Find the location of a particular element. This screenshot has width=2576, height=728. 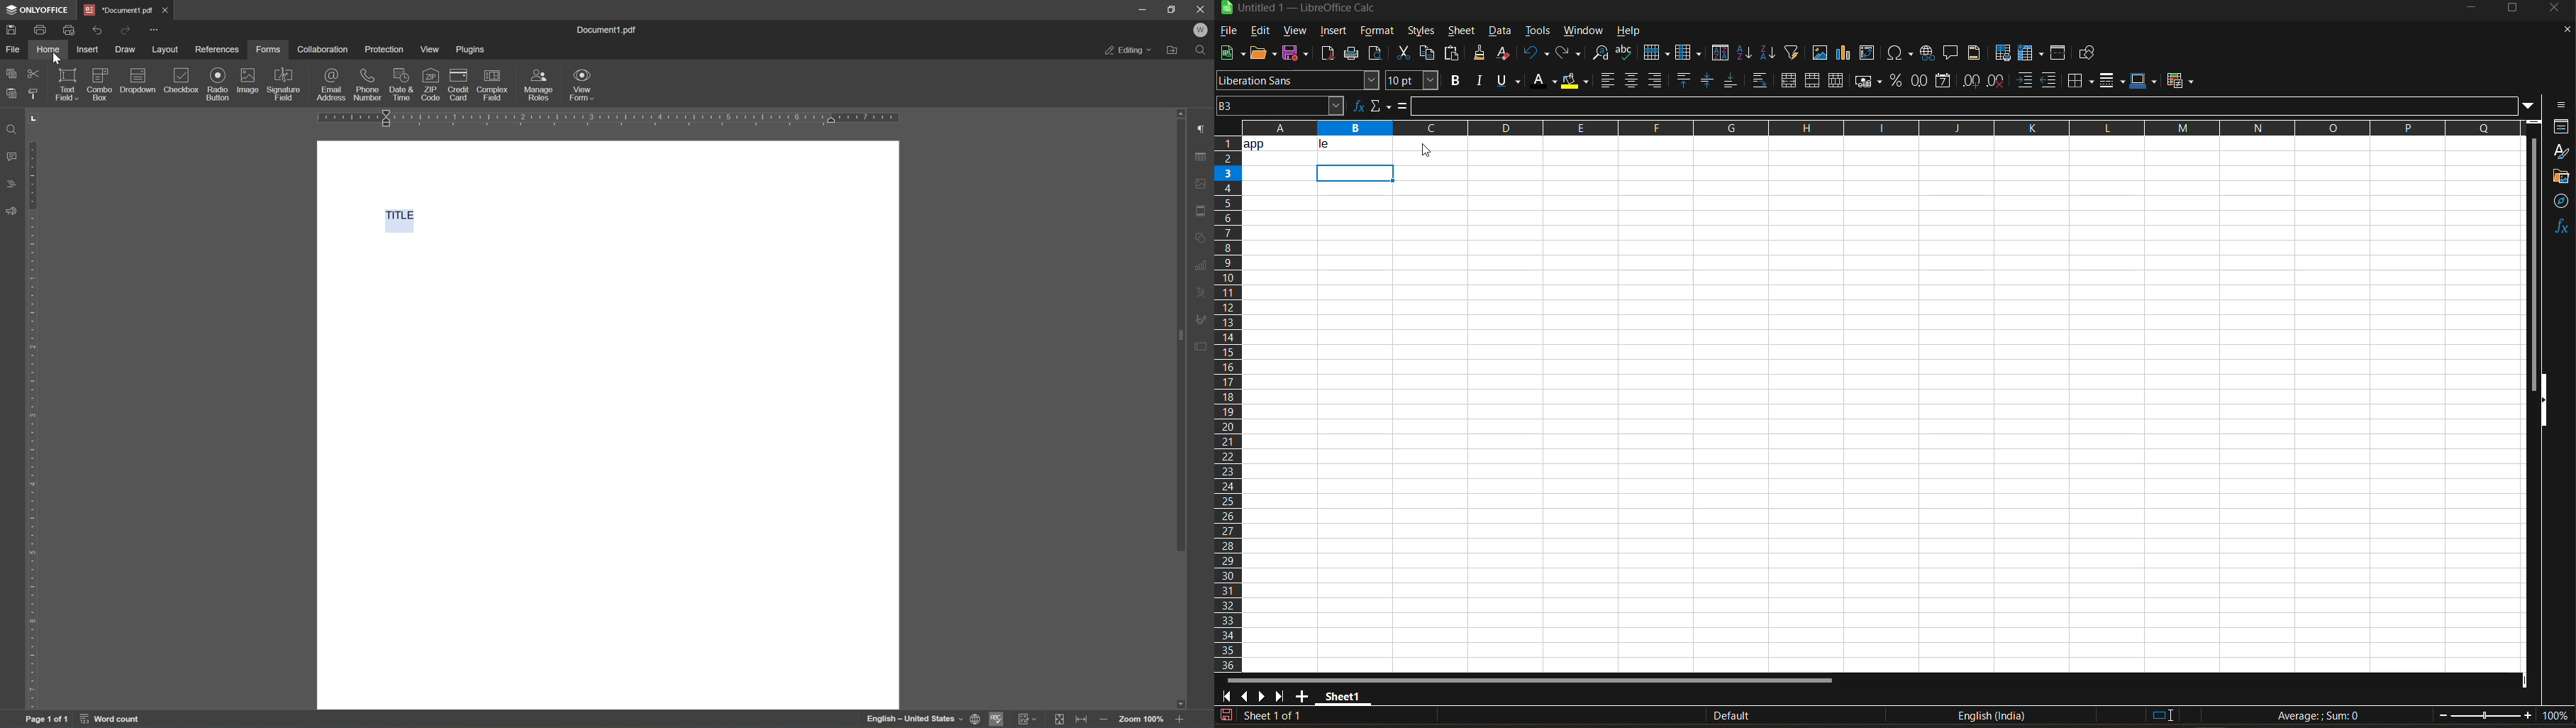

split window is located at coordinates (2060, 54).